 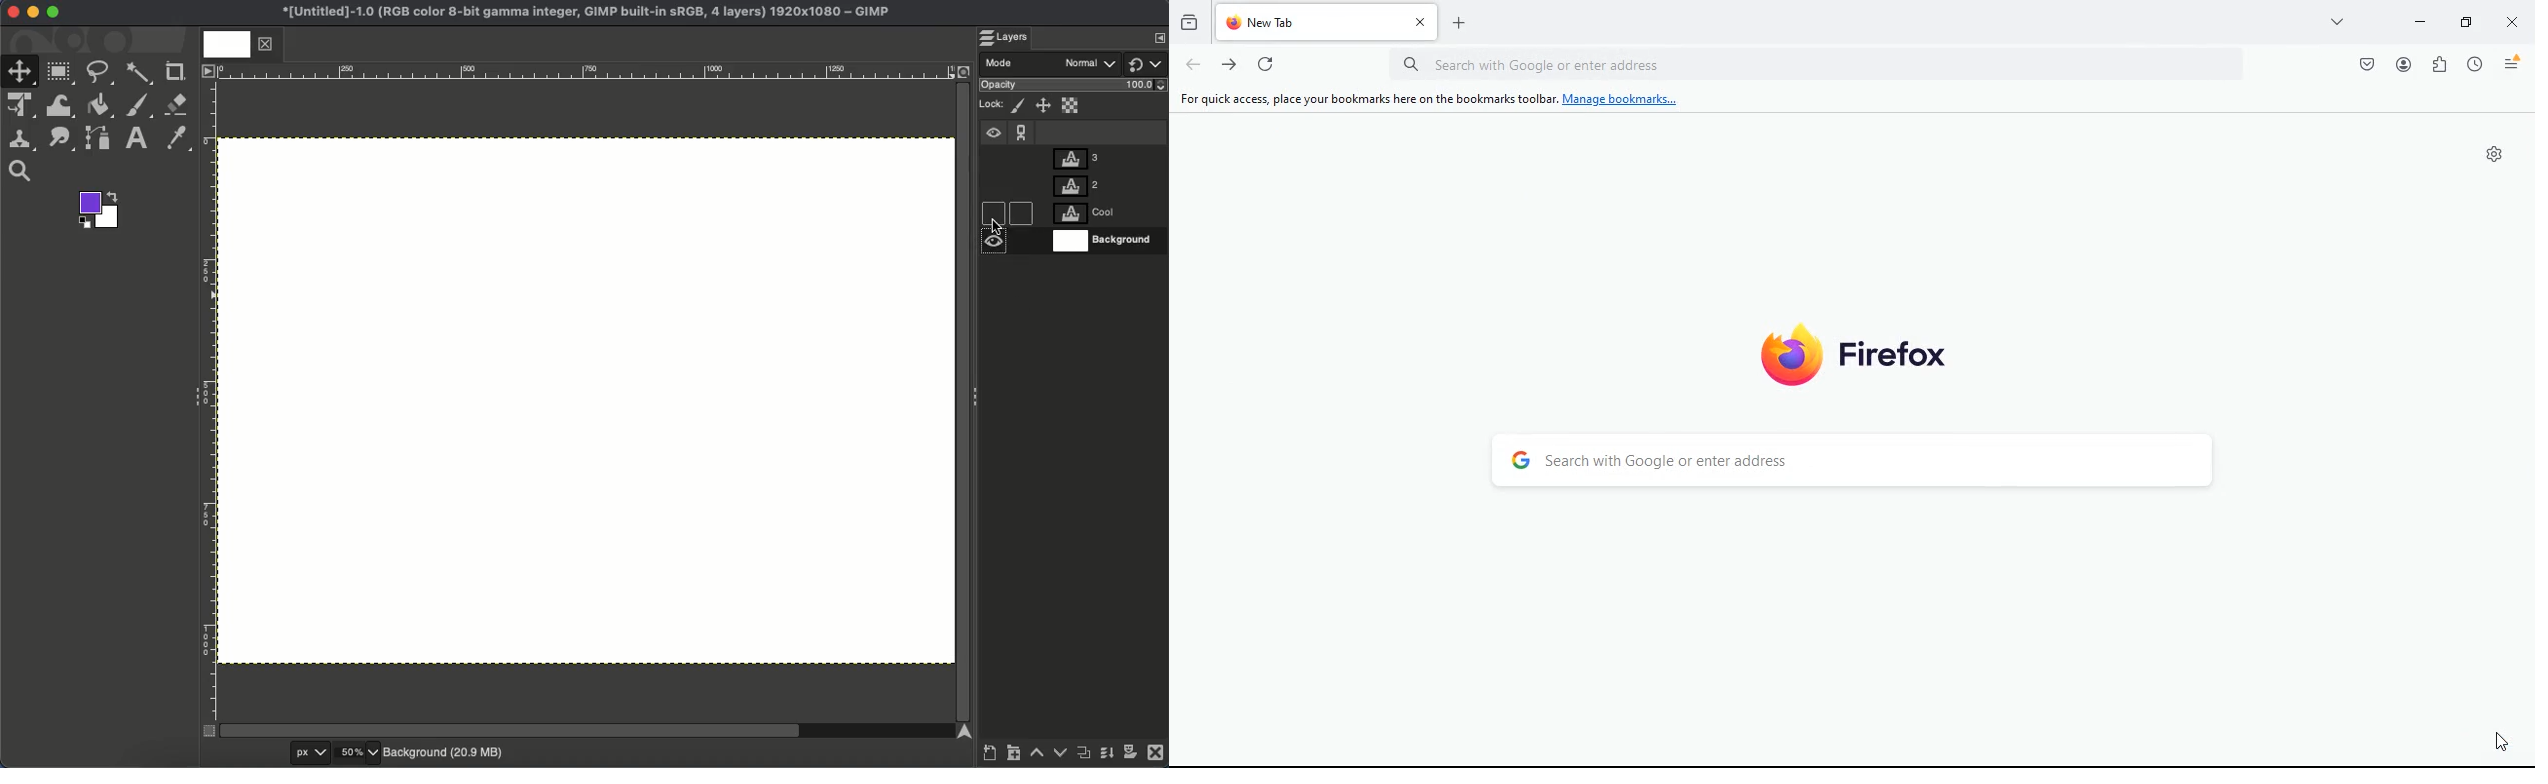 I want to click on forward, so click(x=1231, y=67).